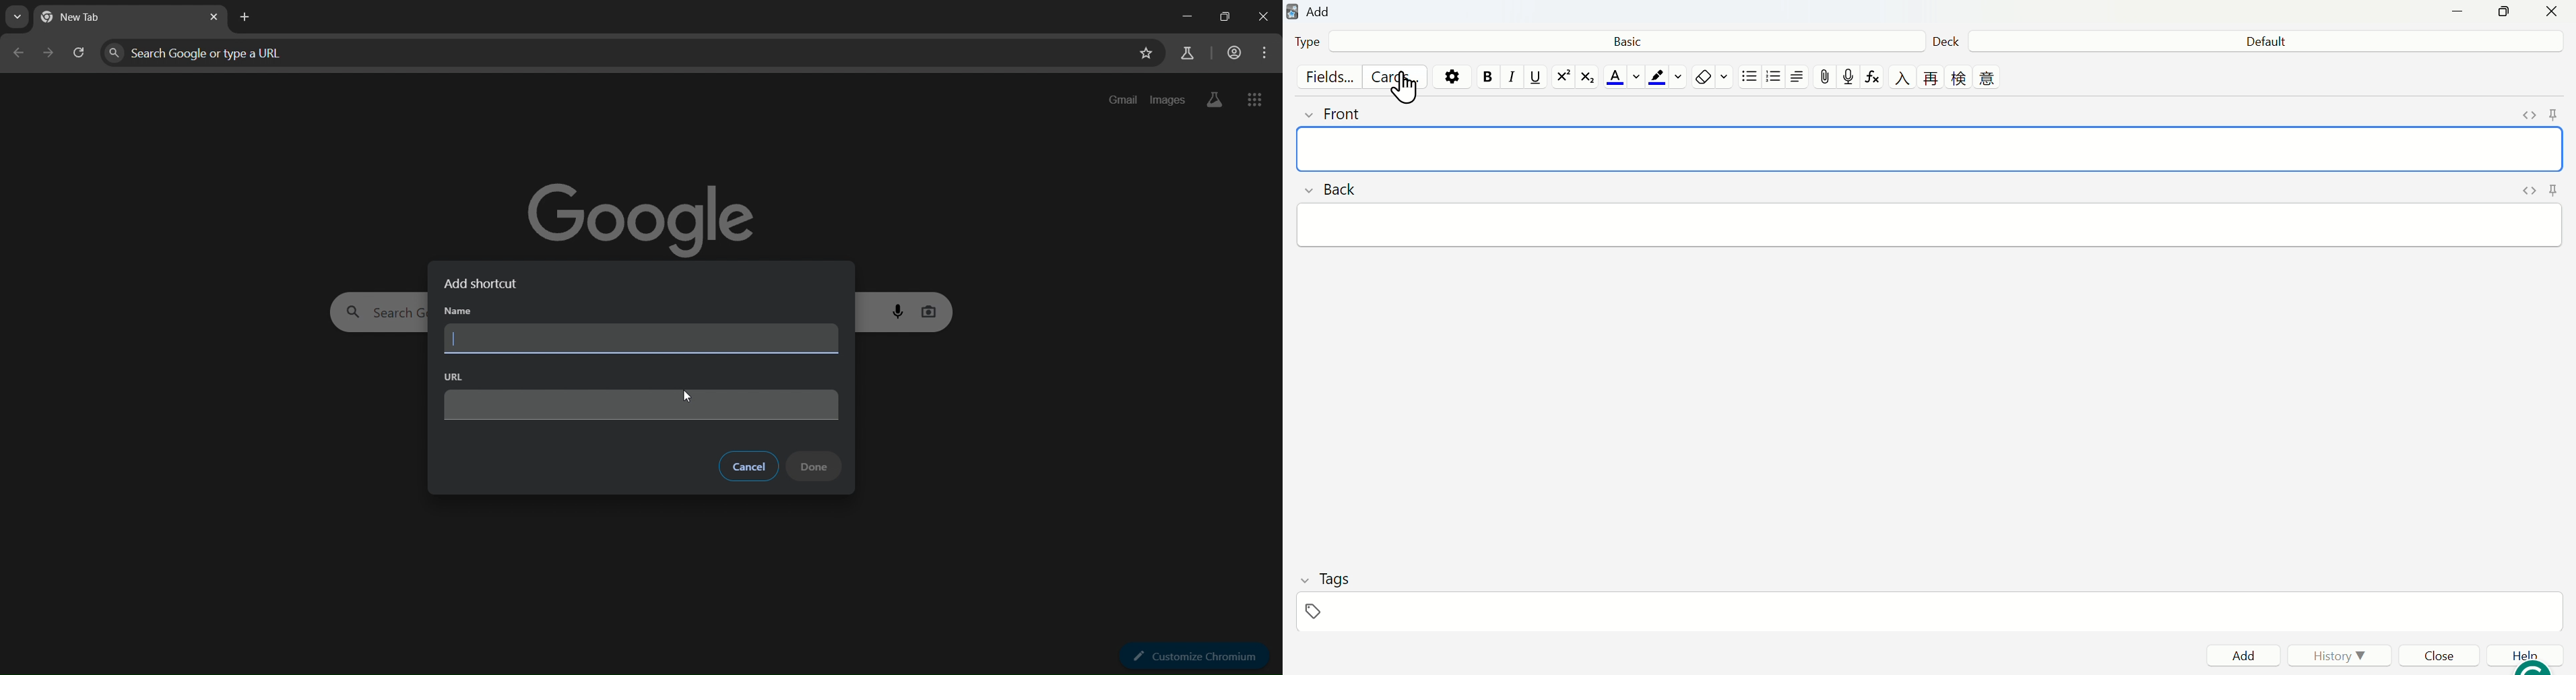 The width and height of the screenshot is (2576, 700). I want to click on cancel, so click(749, 465).